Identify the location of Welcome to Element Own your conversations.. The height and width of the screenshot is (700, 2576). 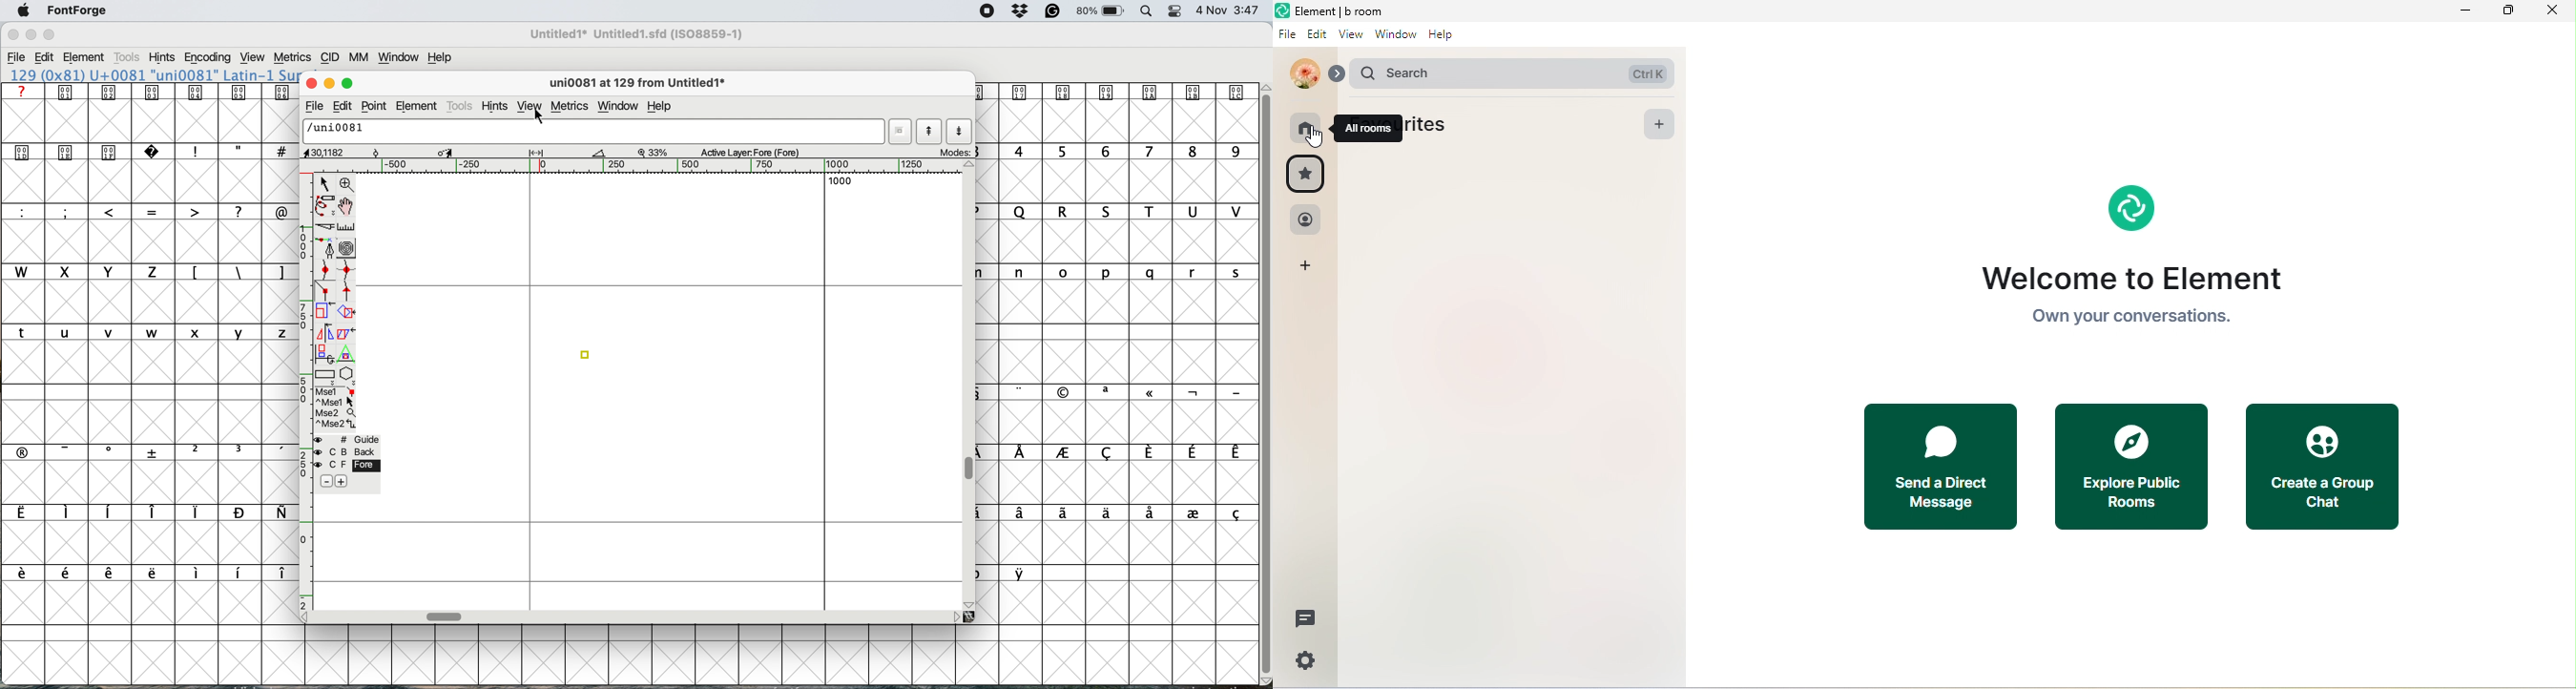
(2133, 300).